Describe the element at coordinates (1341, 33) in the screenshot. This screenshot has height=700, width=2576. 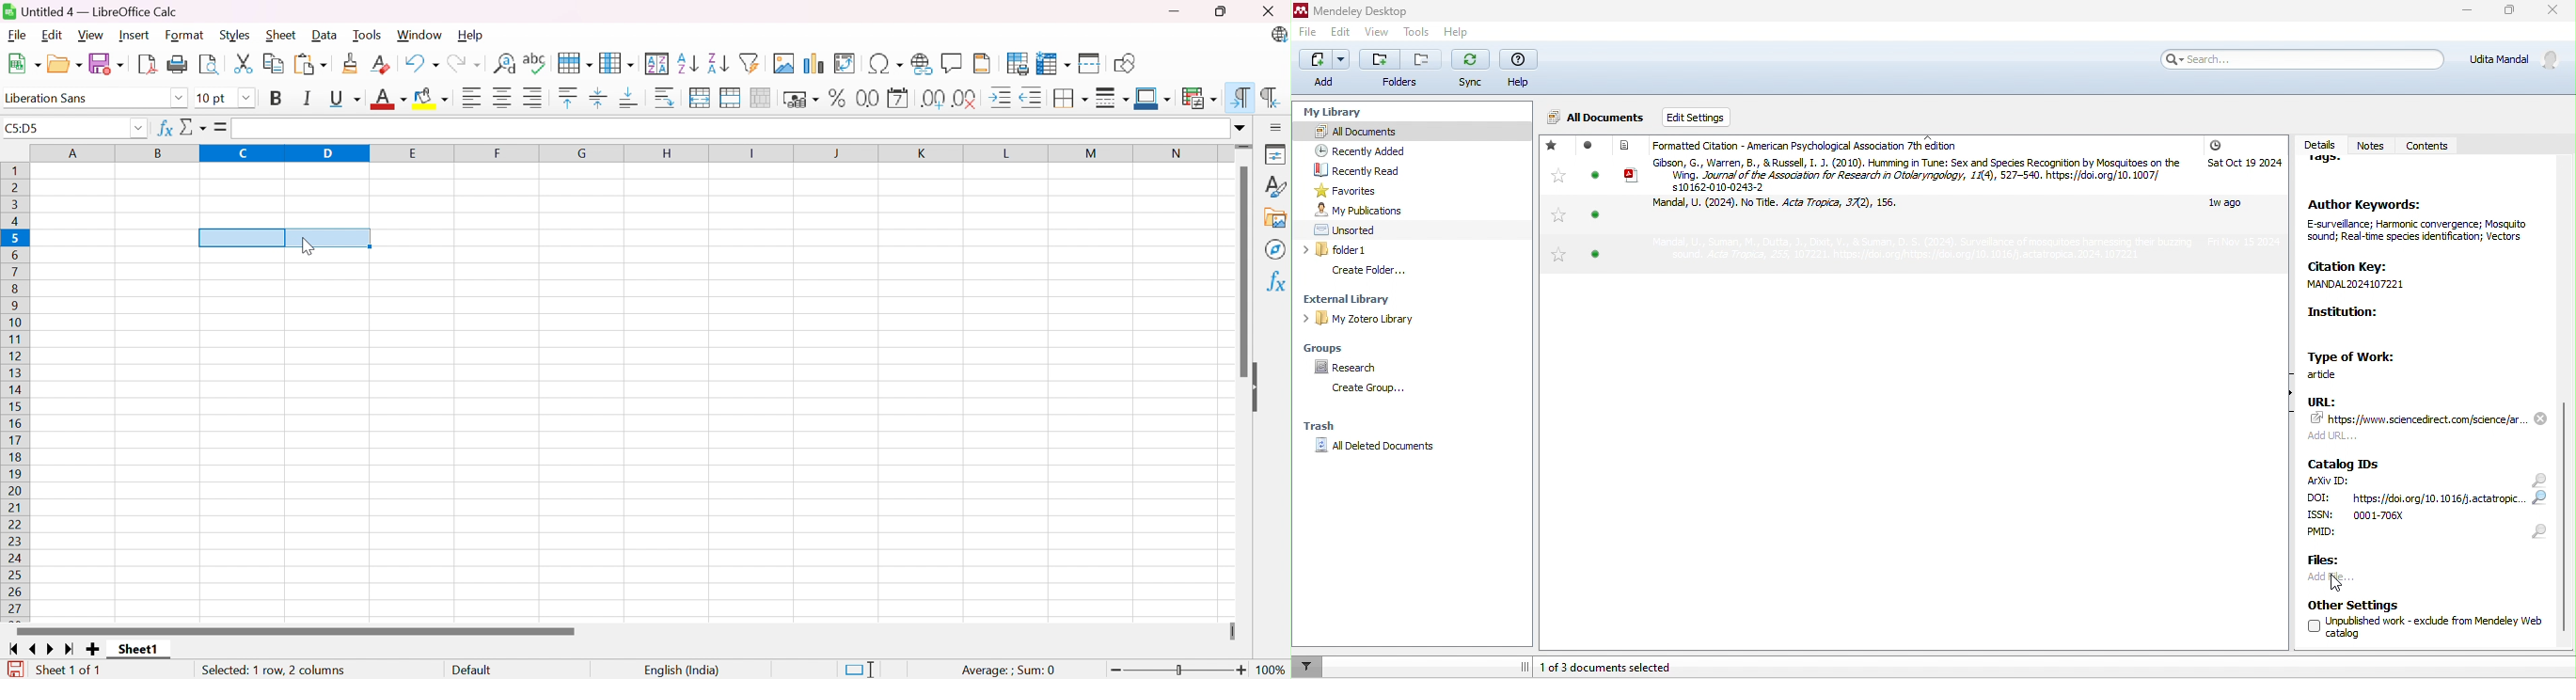
I see `edit` at that location.